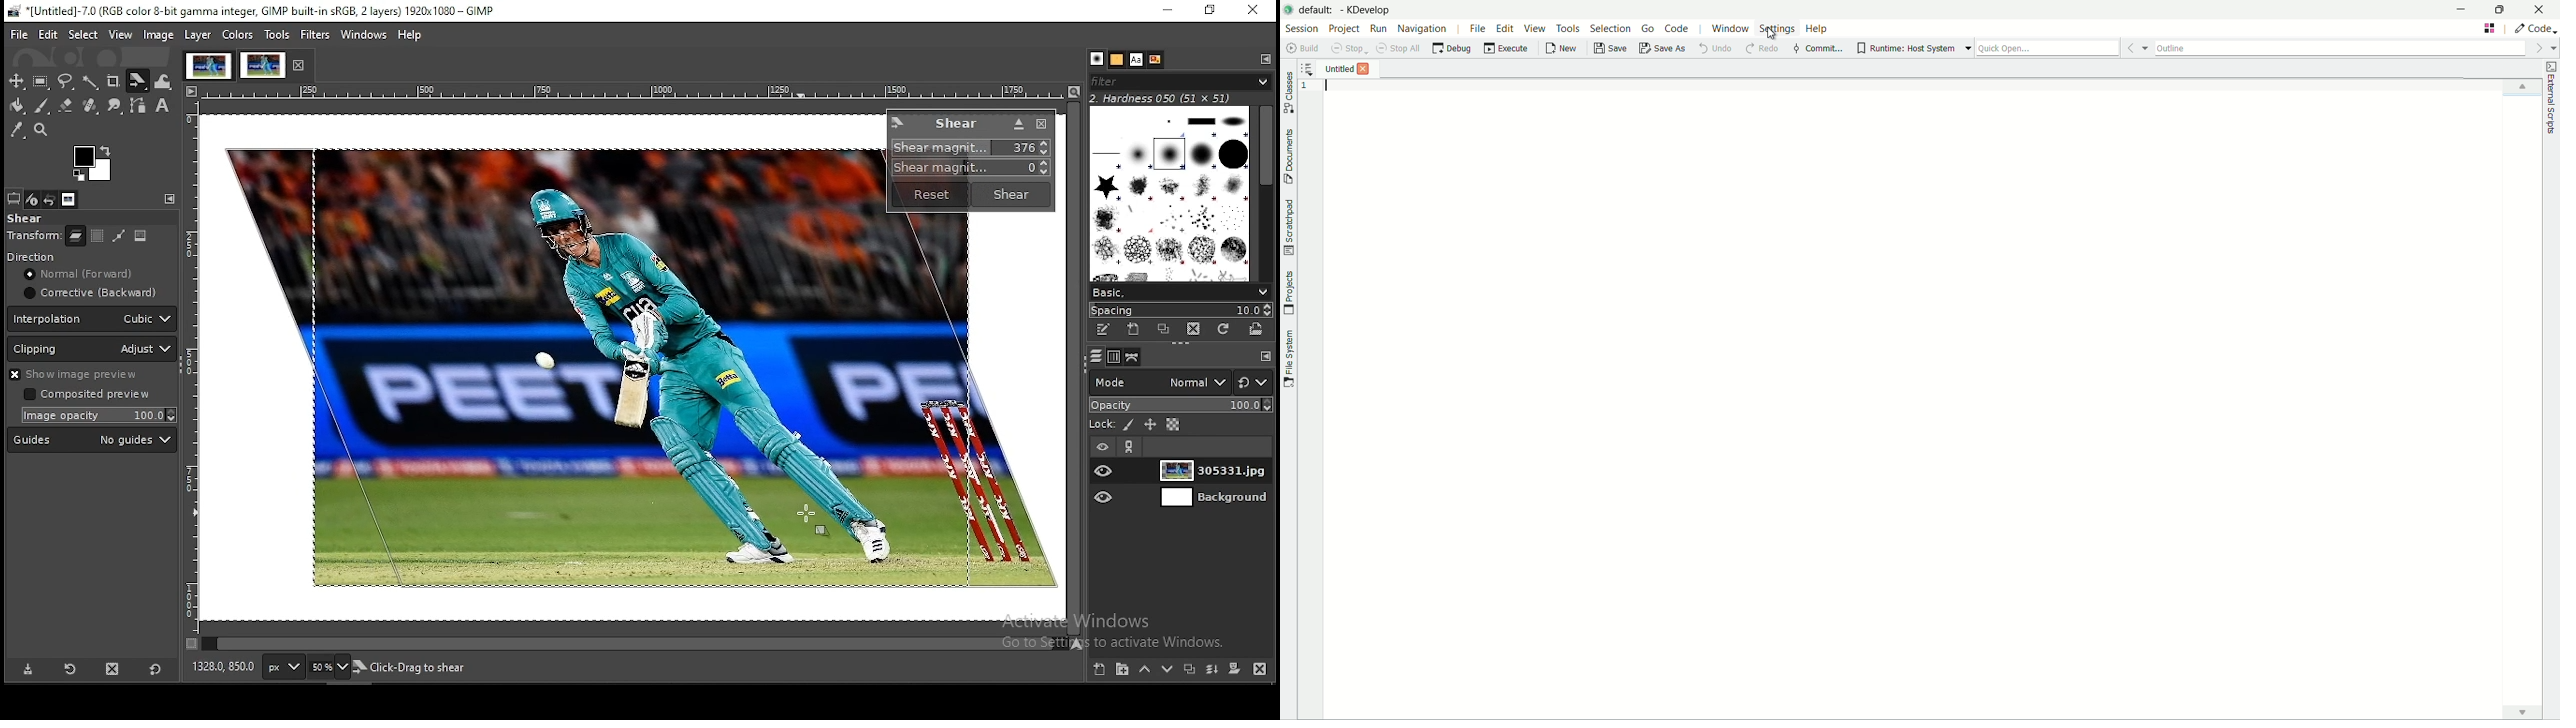 This screenshot has width=2576, height=728. I want to click on selection, so click(96, 236).